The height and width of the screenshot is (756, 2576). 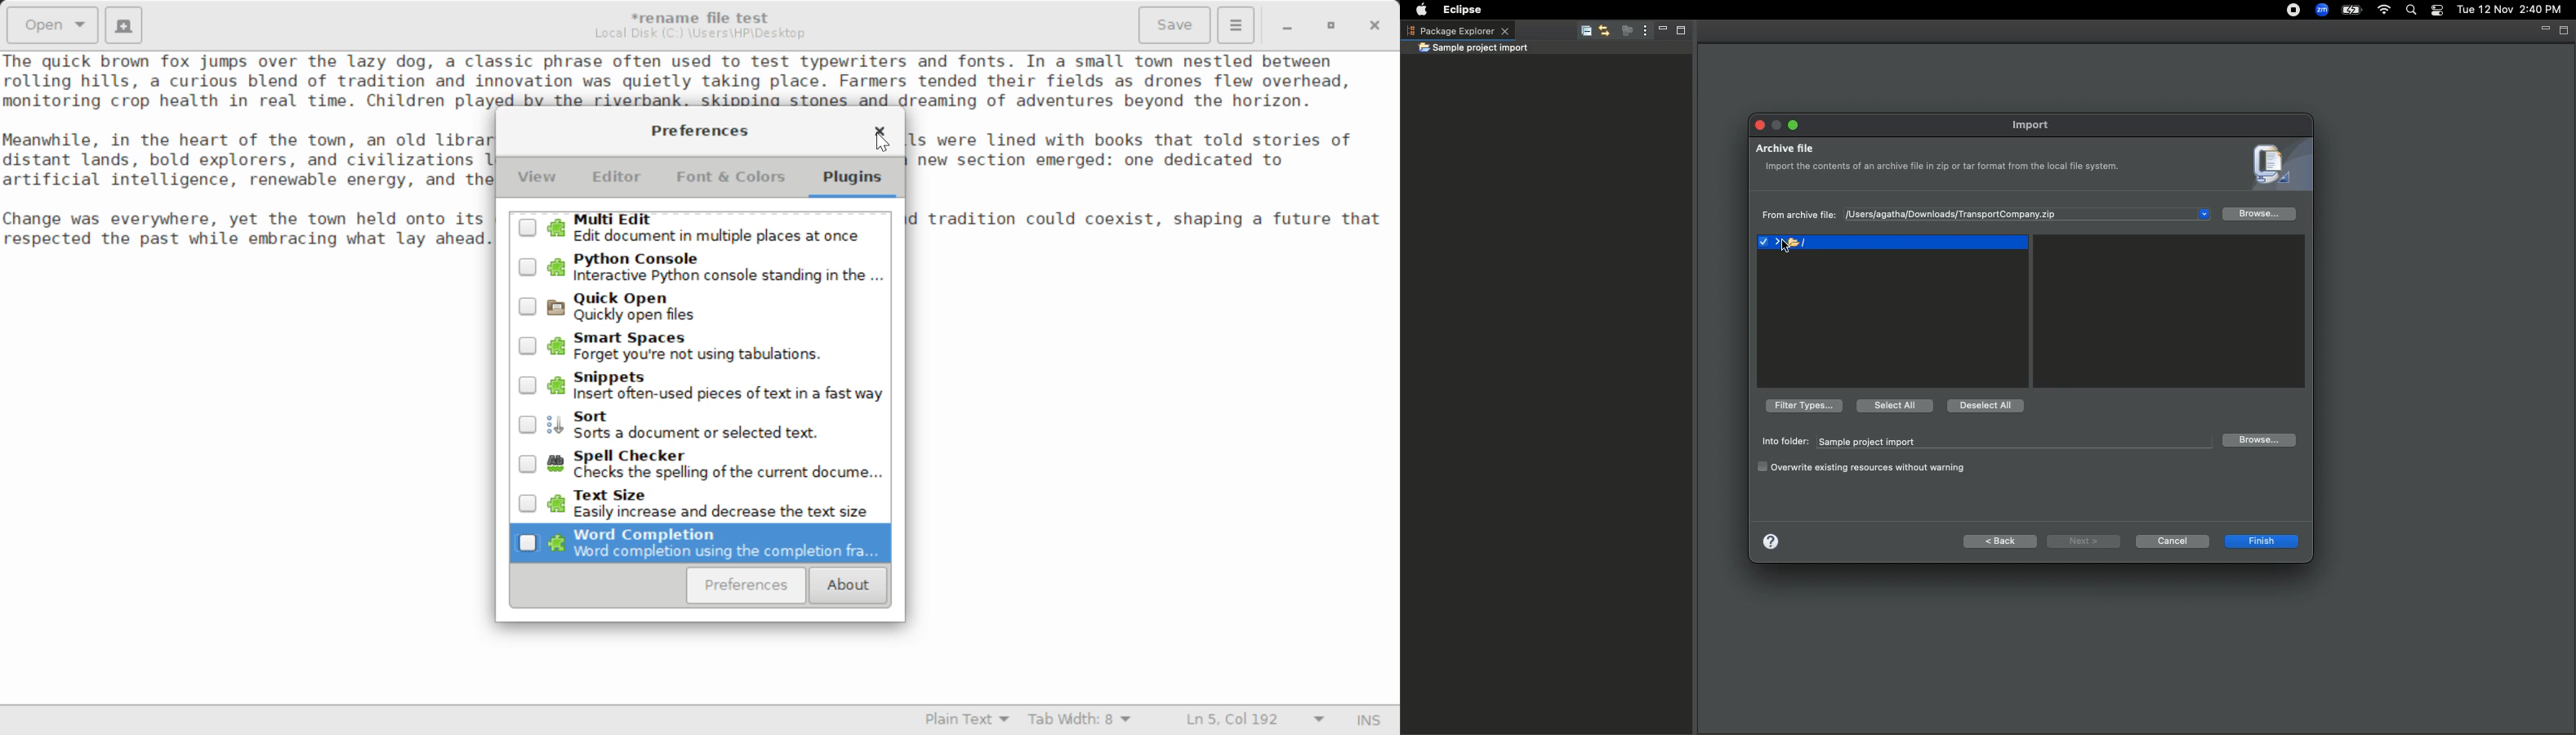 I want to click on Package explorer, so click(x=1457, y=30).